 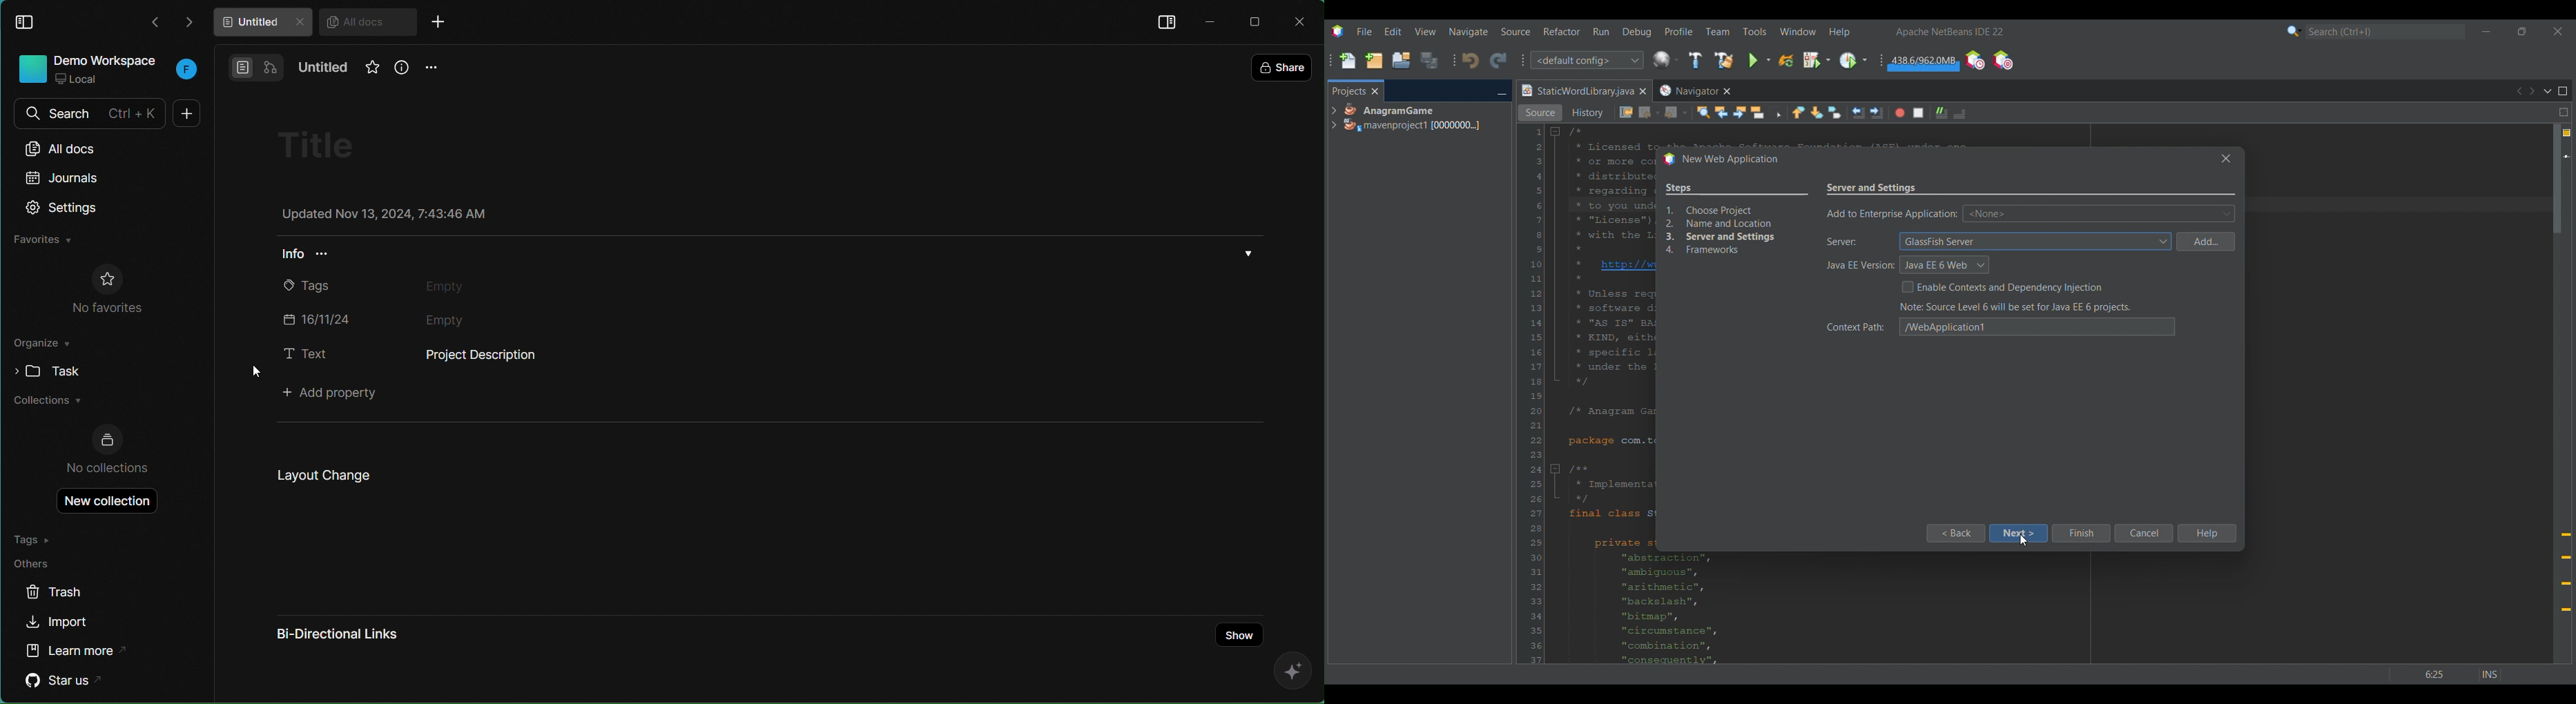 What do you see at coordinates (2206, 242) in the screenshot?
I see `Add server` at bounding box center [2206, 242].